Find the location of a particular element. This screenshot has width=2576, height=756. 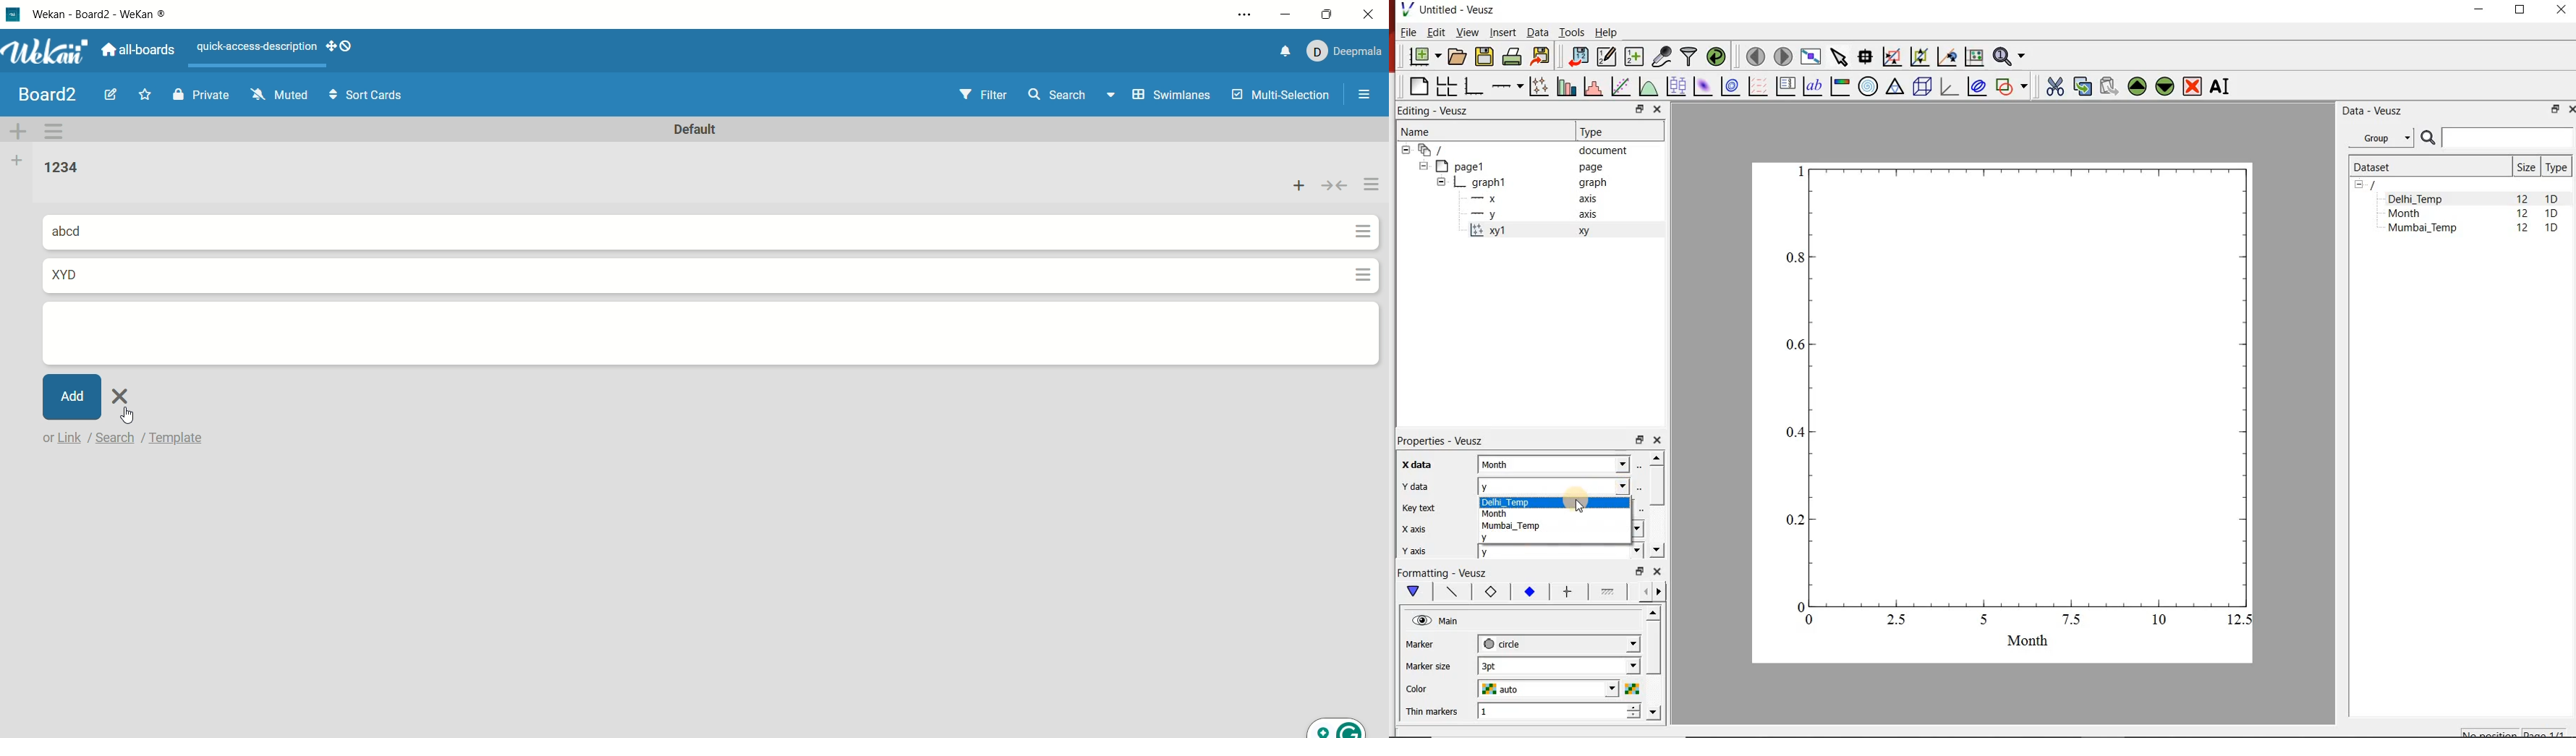

plot a vector field is located at coordinates (1757, 87).